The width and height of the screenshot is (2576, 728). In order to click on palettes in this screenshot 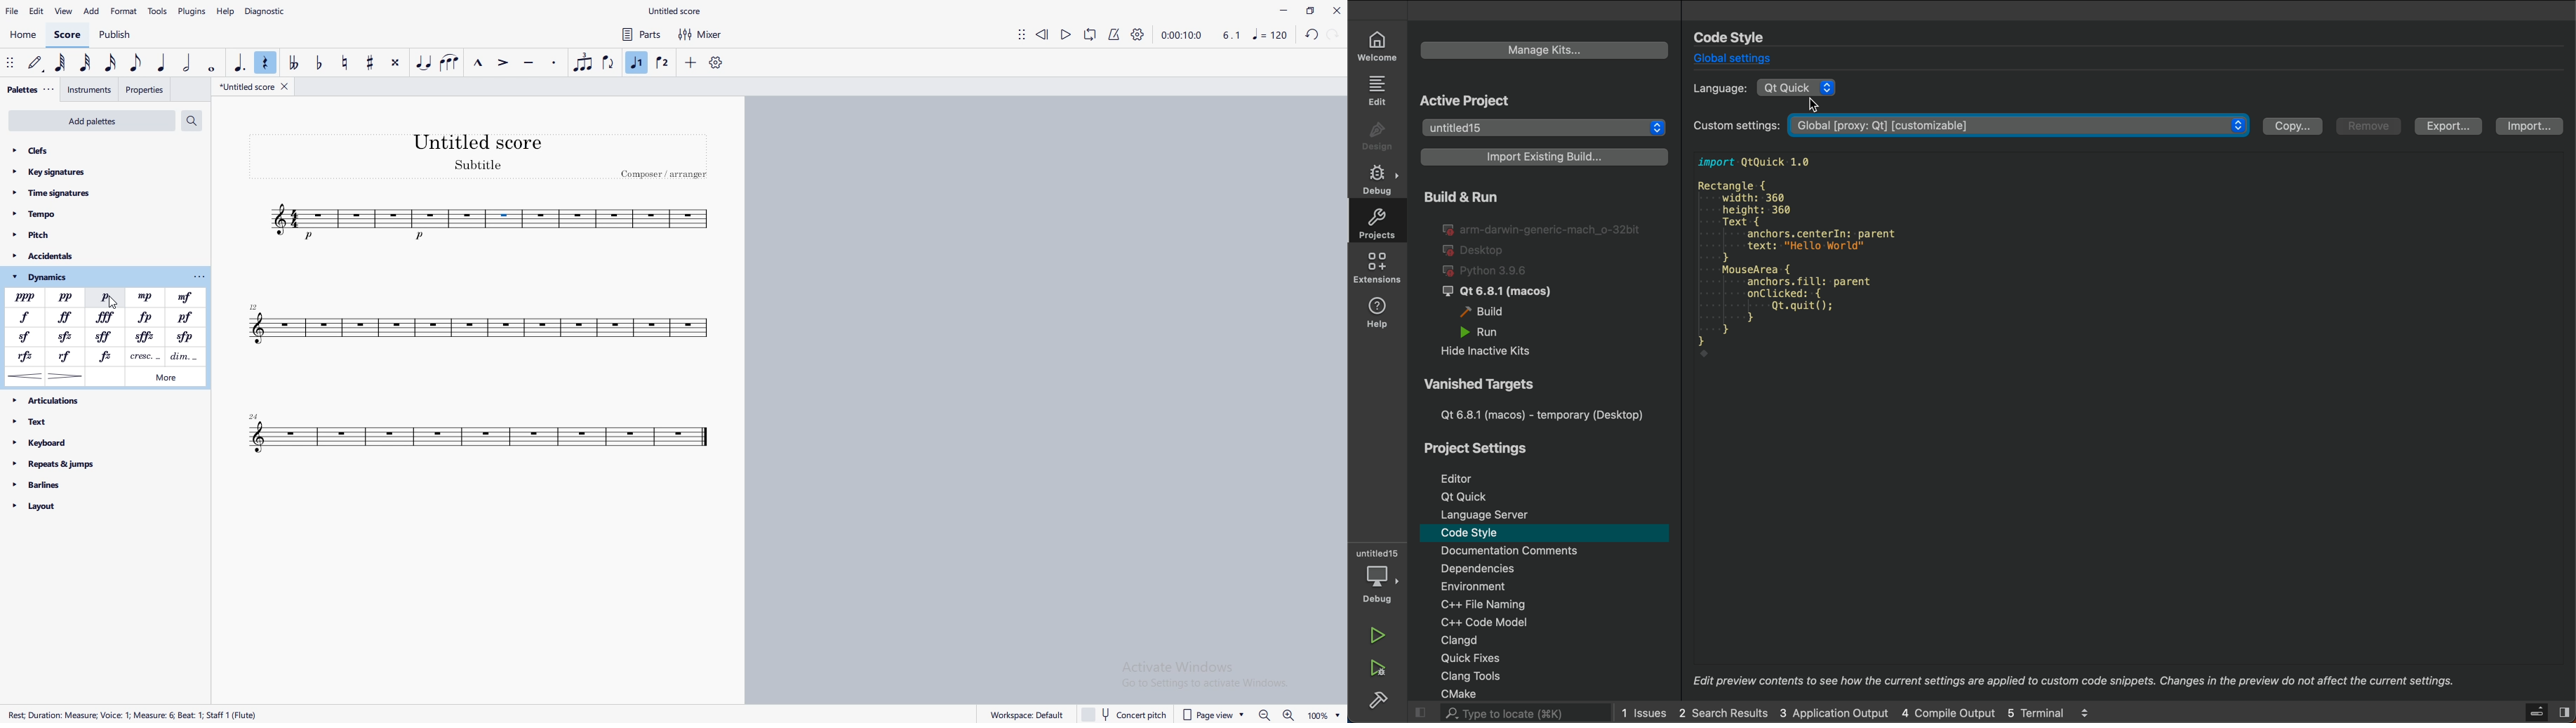, I will do `click(22, 90)`.